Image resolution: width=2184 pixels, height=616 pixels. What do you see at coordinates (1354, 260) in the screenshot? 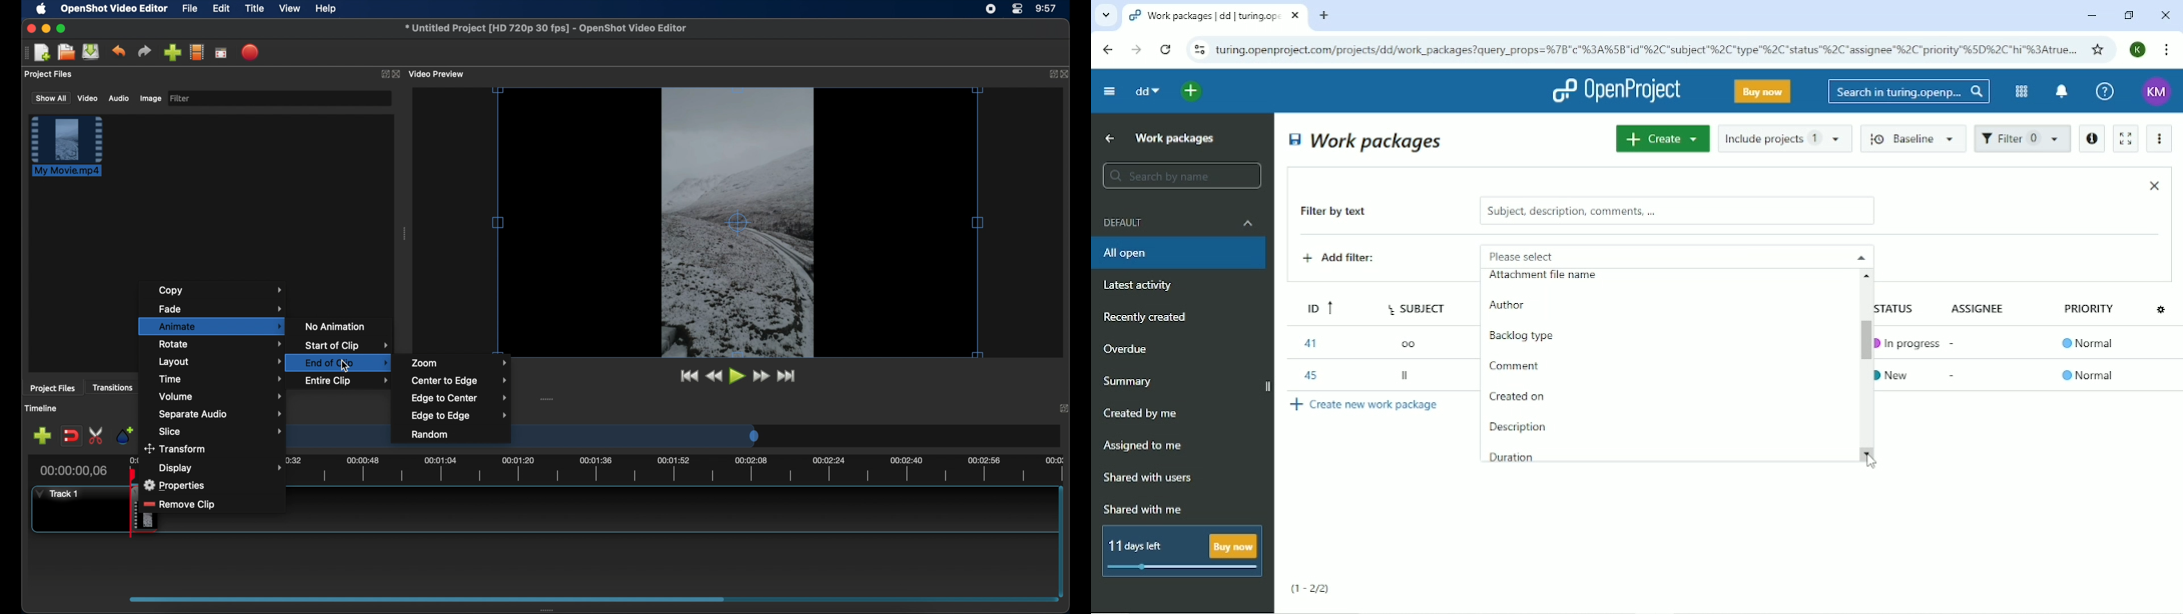
I see `Add filter` at bounding box center [1354, 260].